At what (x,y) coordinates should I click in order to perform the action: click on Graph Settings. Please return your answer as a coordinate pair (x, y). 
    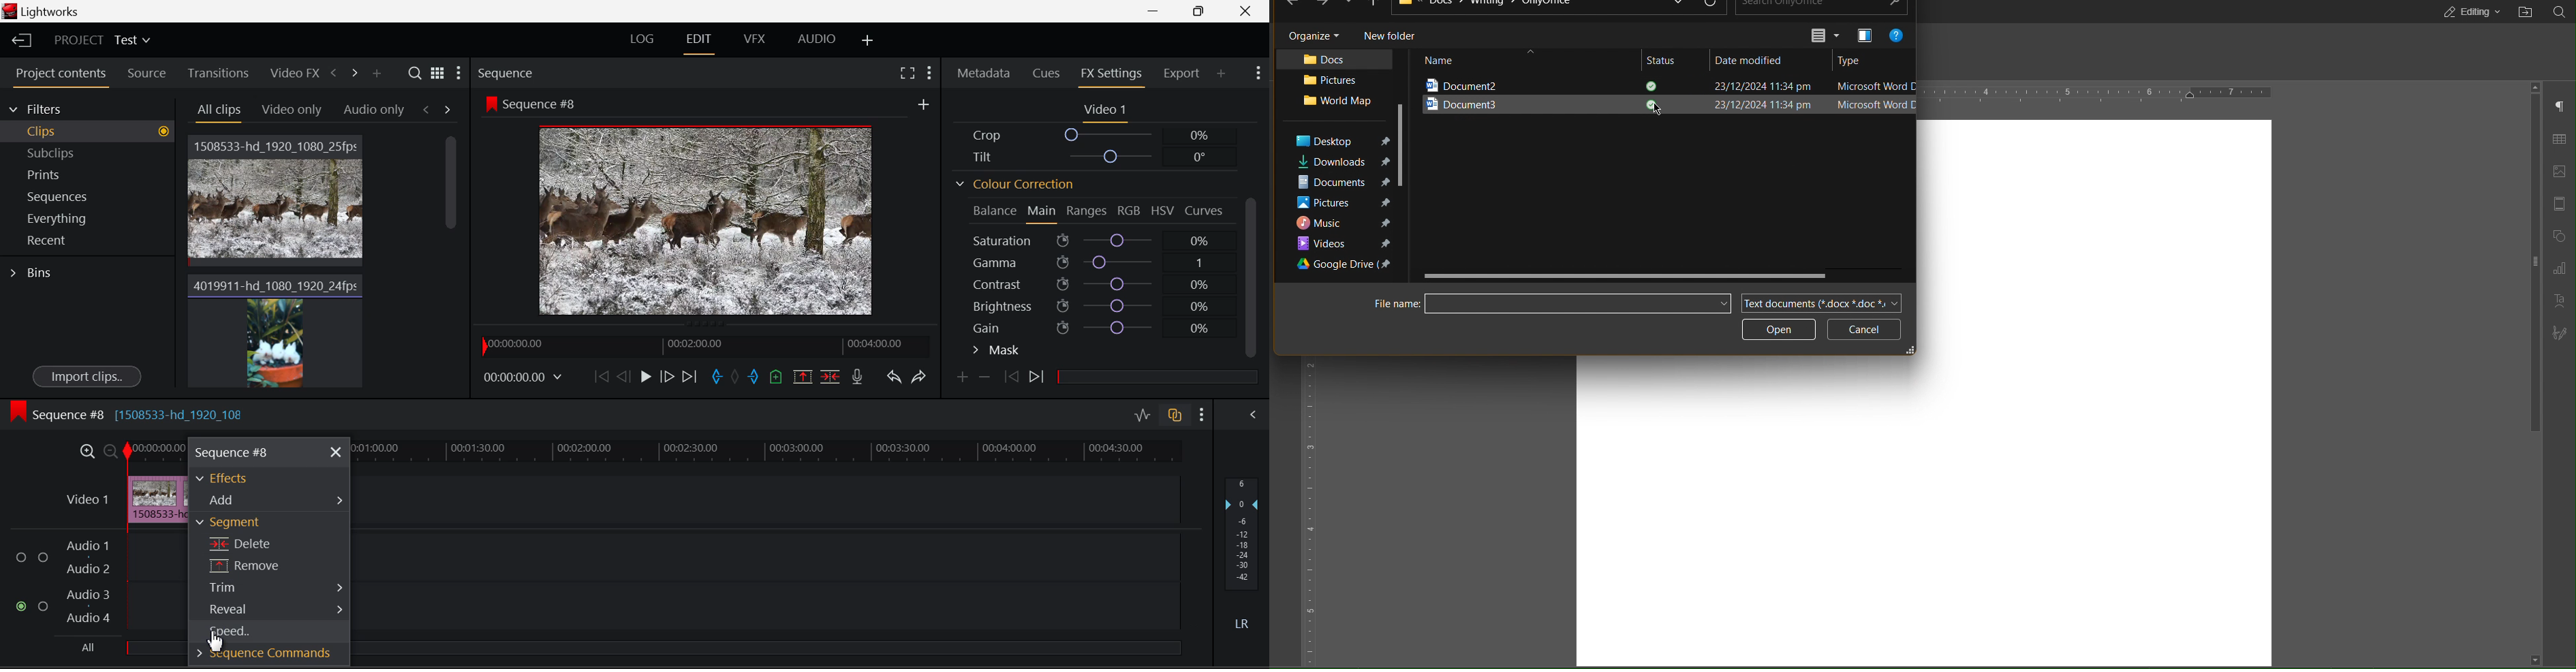
    Looking at the image, I should click on (2560, 266).